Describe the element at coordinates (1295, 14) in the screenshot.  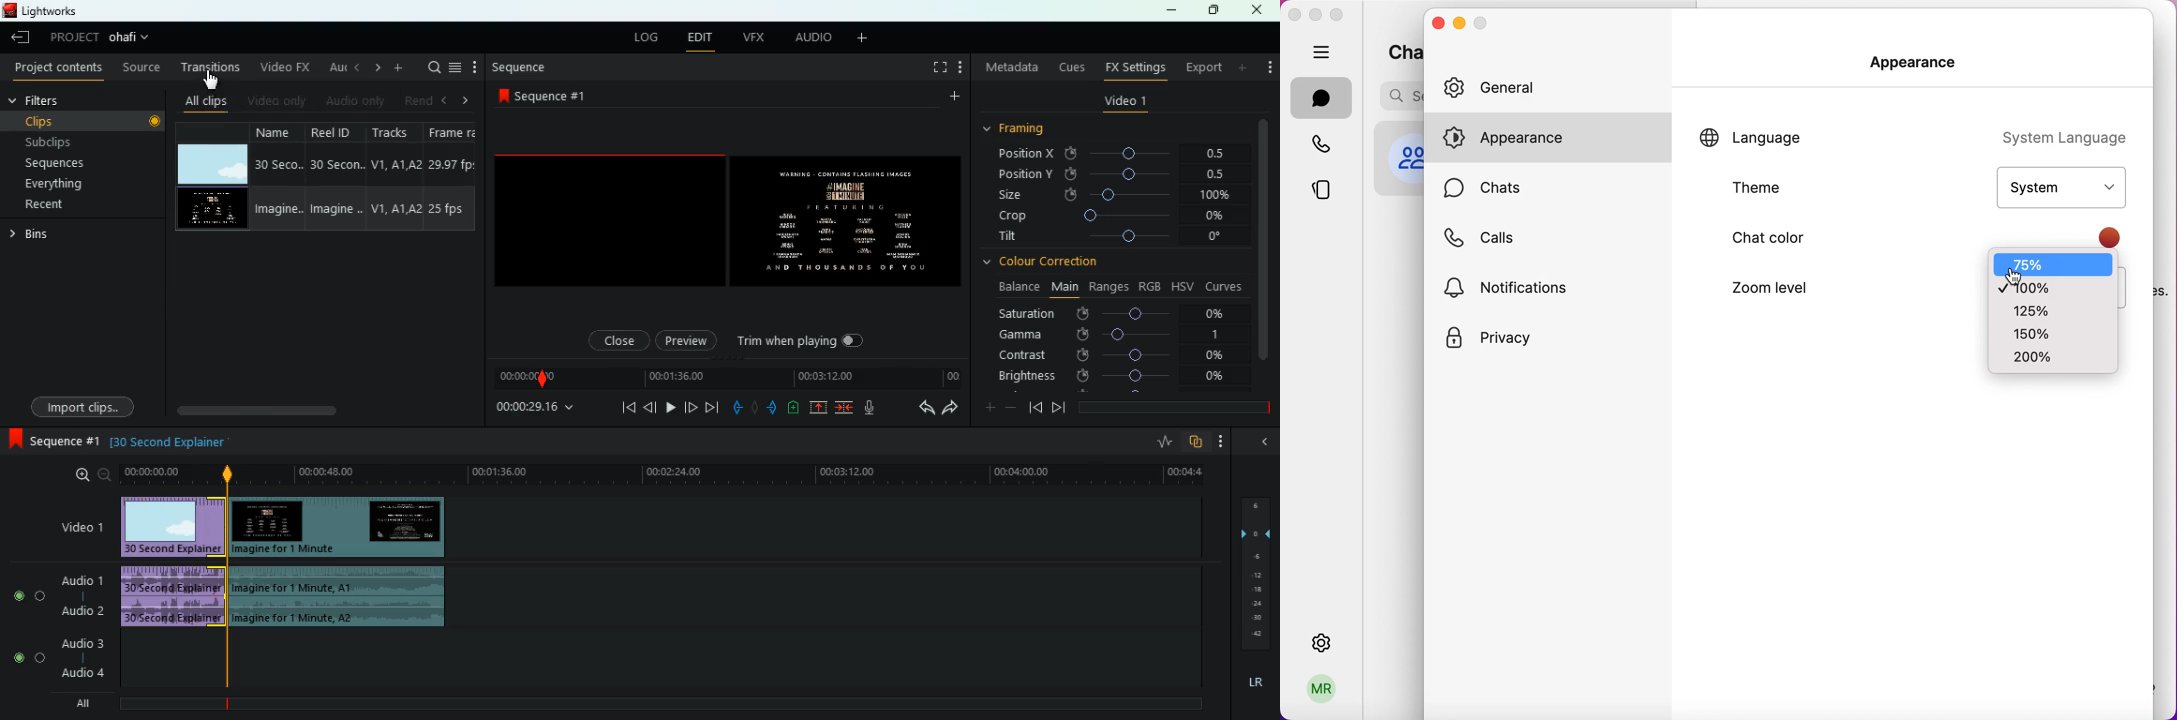
I see `close` at that location.